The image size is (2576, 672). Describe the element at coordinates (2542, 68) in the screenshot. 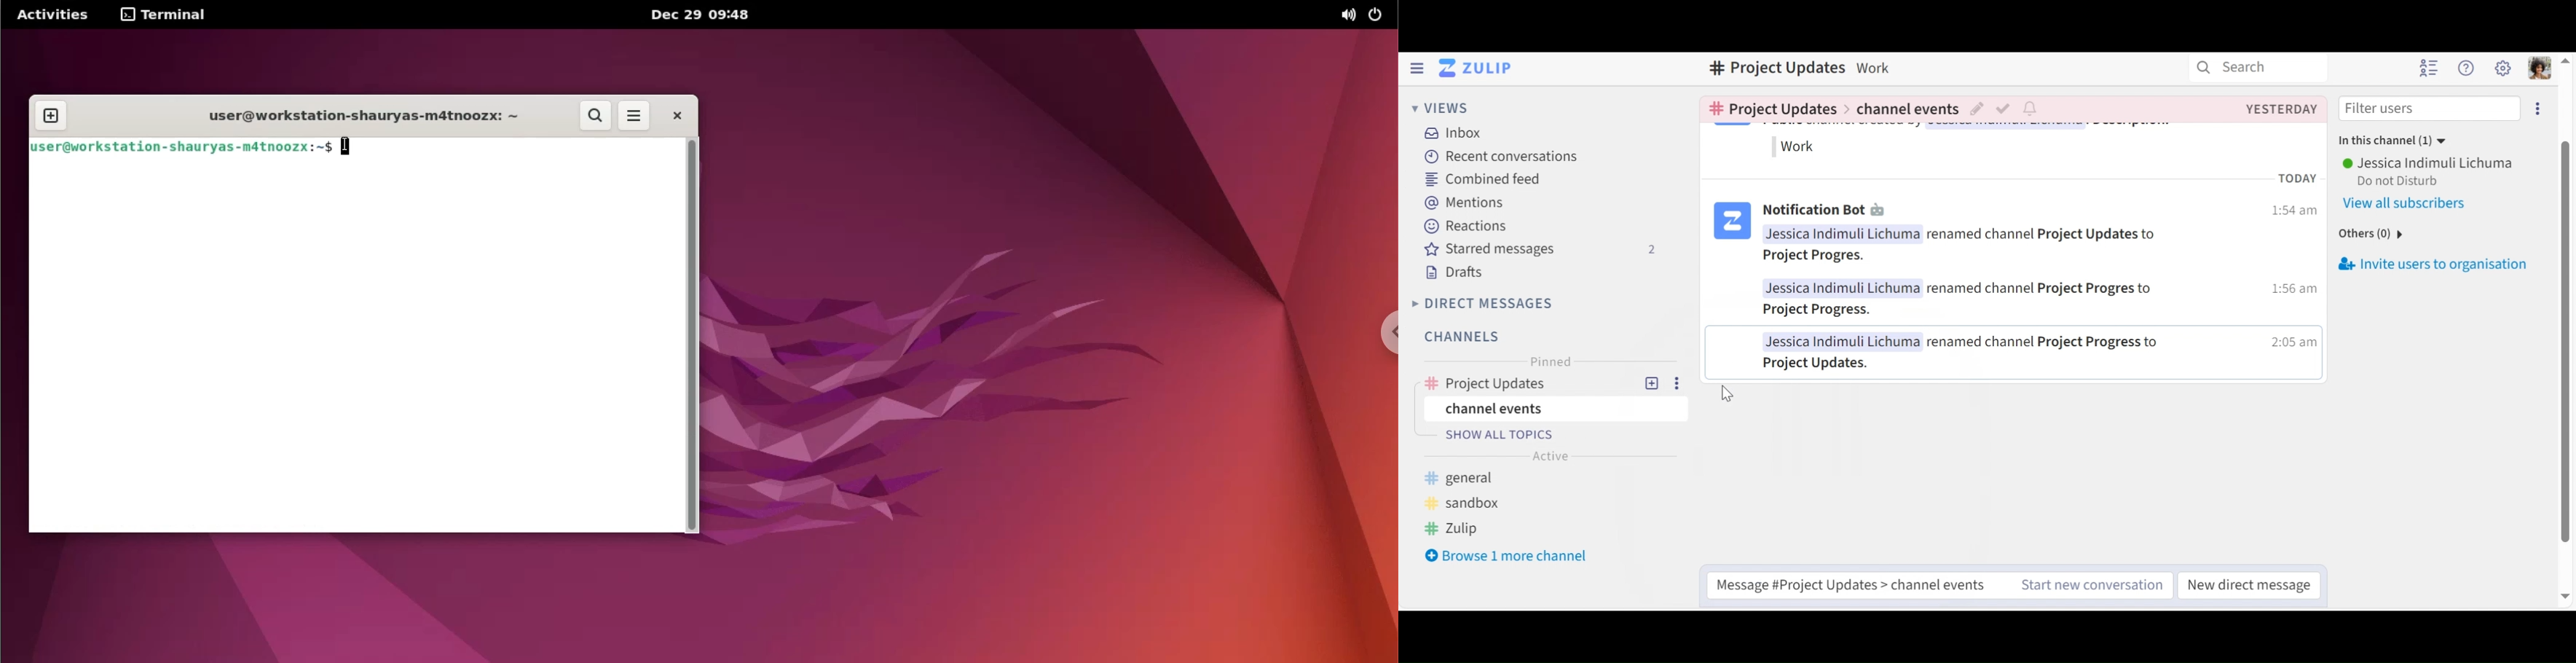

I see `Personal menu` at that location.